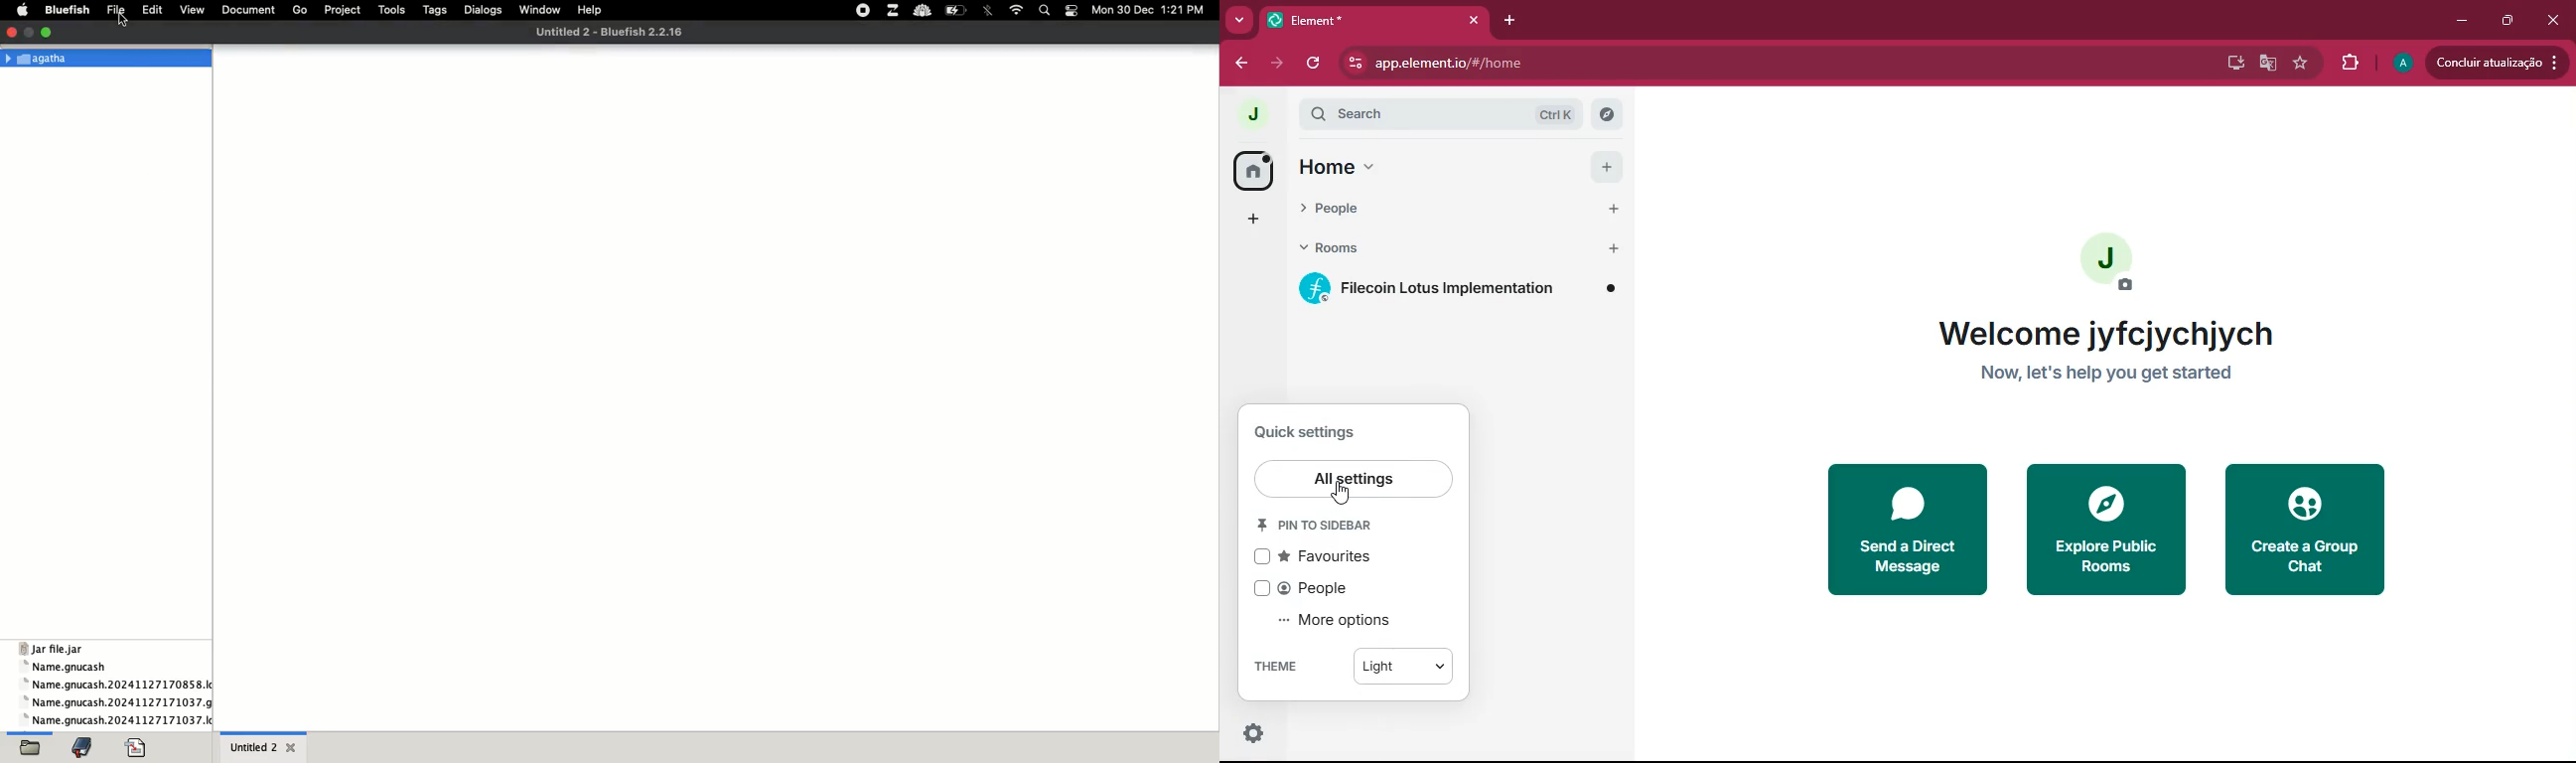  What do you see at coordinates (2264, 66) in the screenshot?
I see `google translate` at bounding box center [2264, 66].